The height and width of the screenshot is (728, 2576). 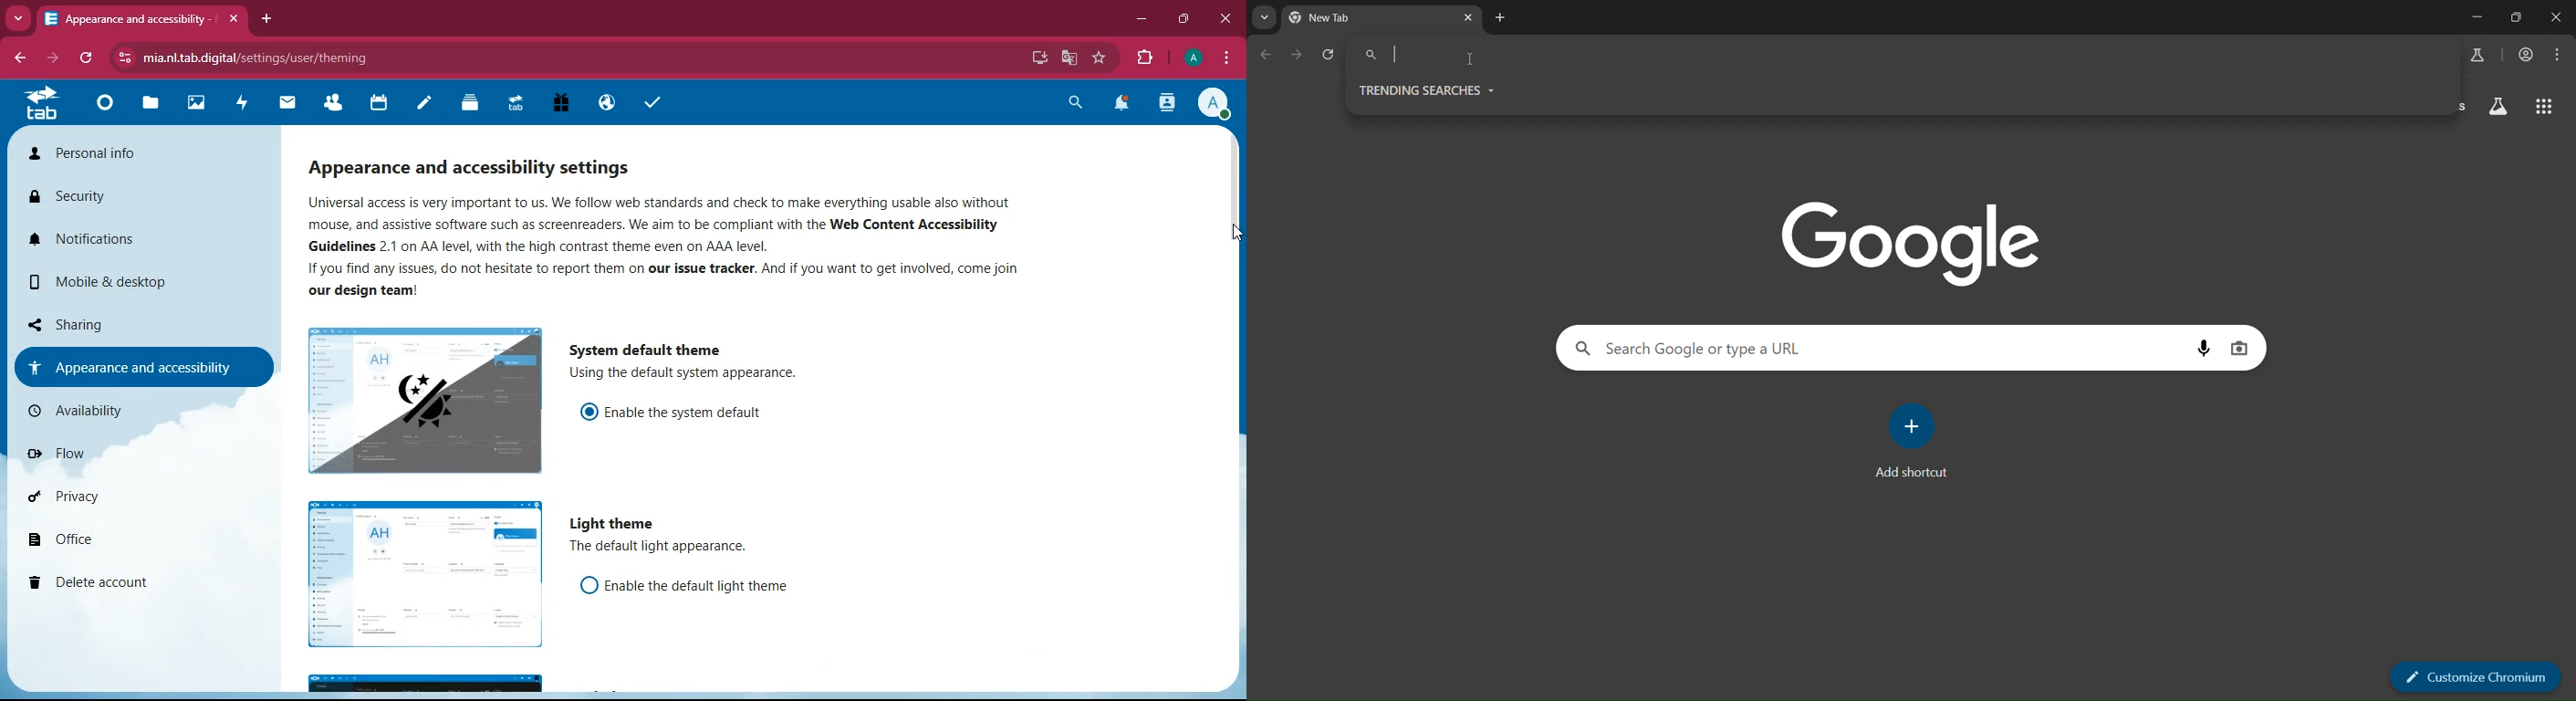 What do you see at coordinates (2558, 17) in the screenshot?
I see `close` at bounding box center [2558, 17].